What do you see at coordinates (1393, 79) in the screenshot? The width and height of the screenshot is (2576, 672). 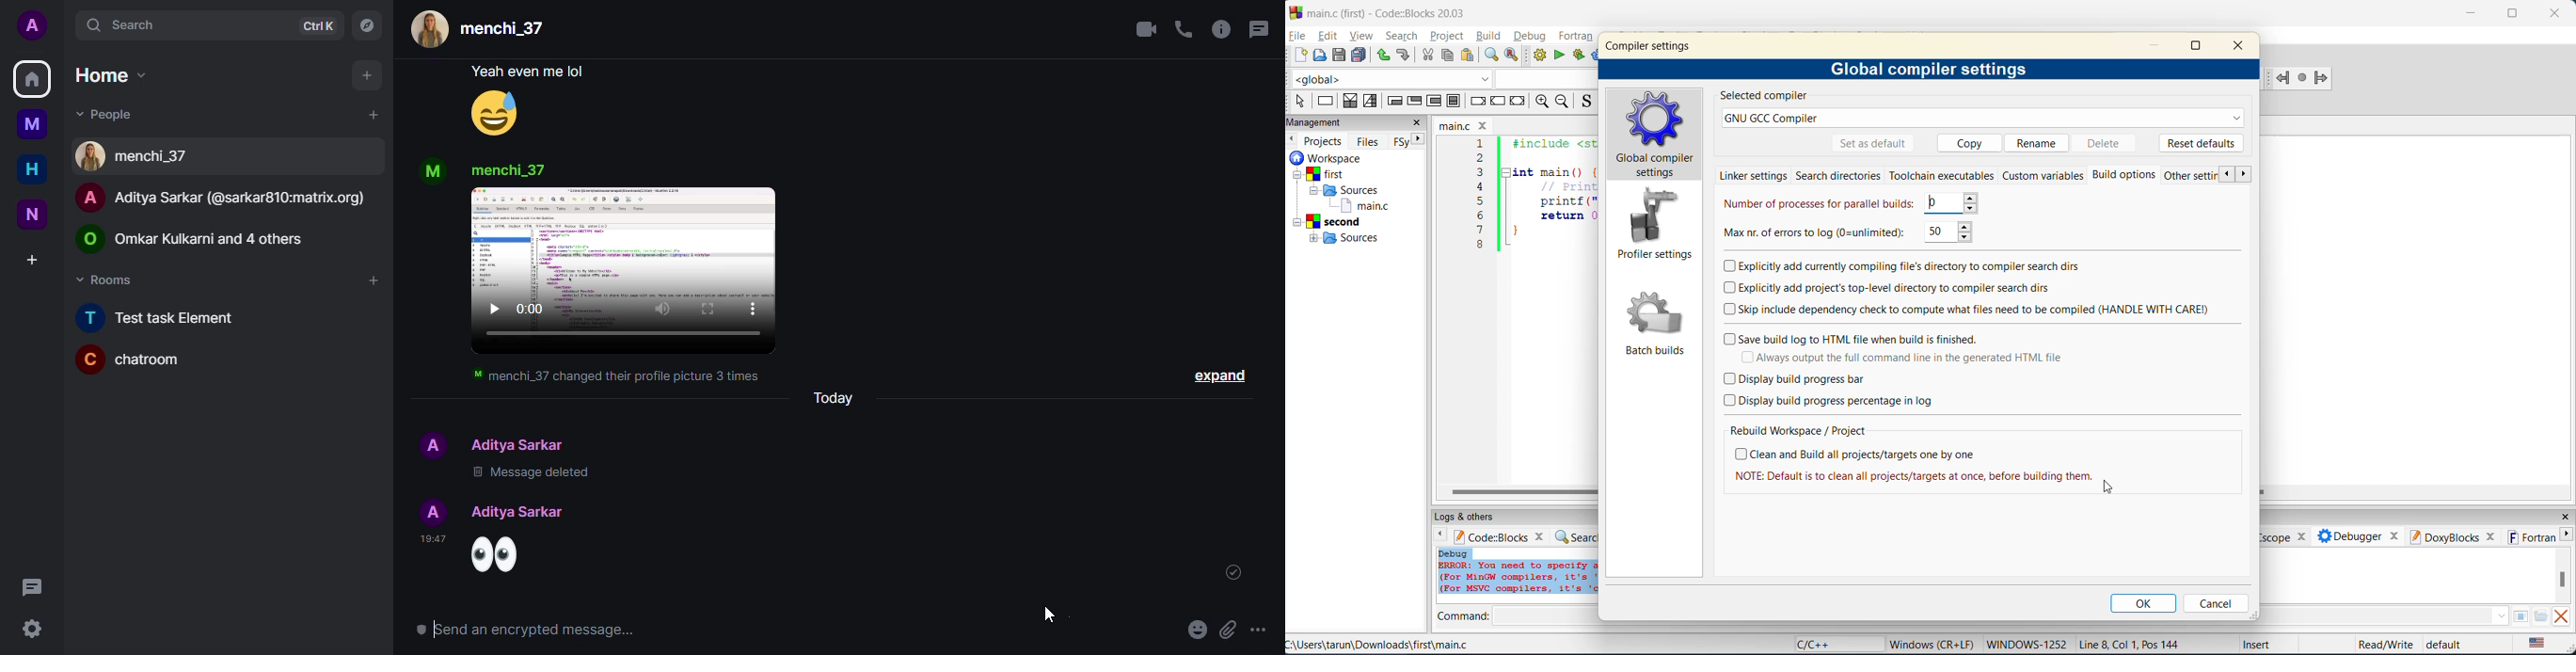 I see `global` at bounding box center [1393, 79].